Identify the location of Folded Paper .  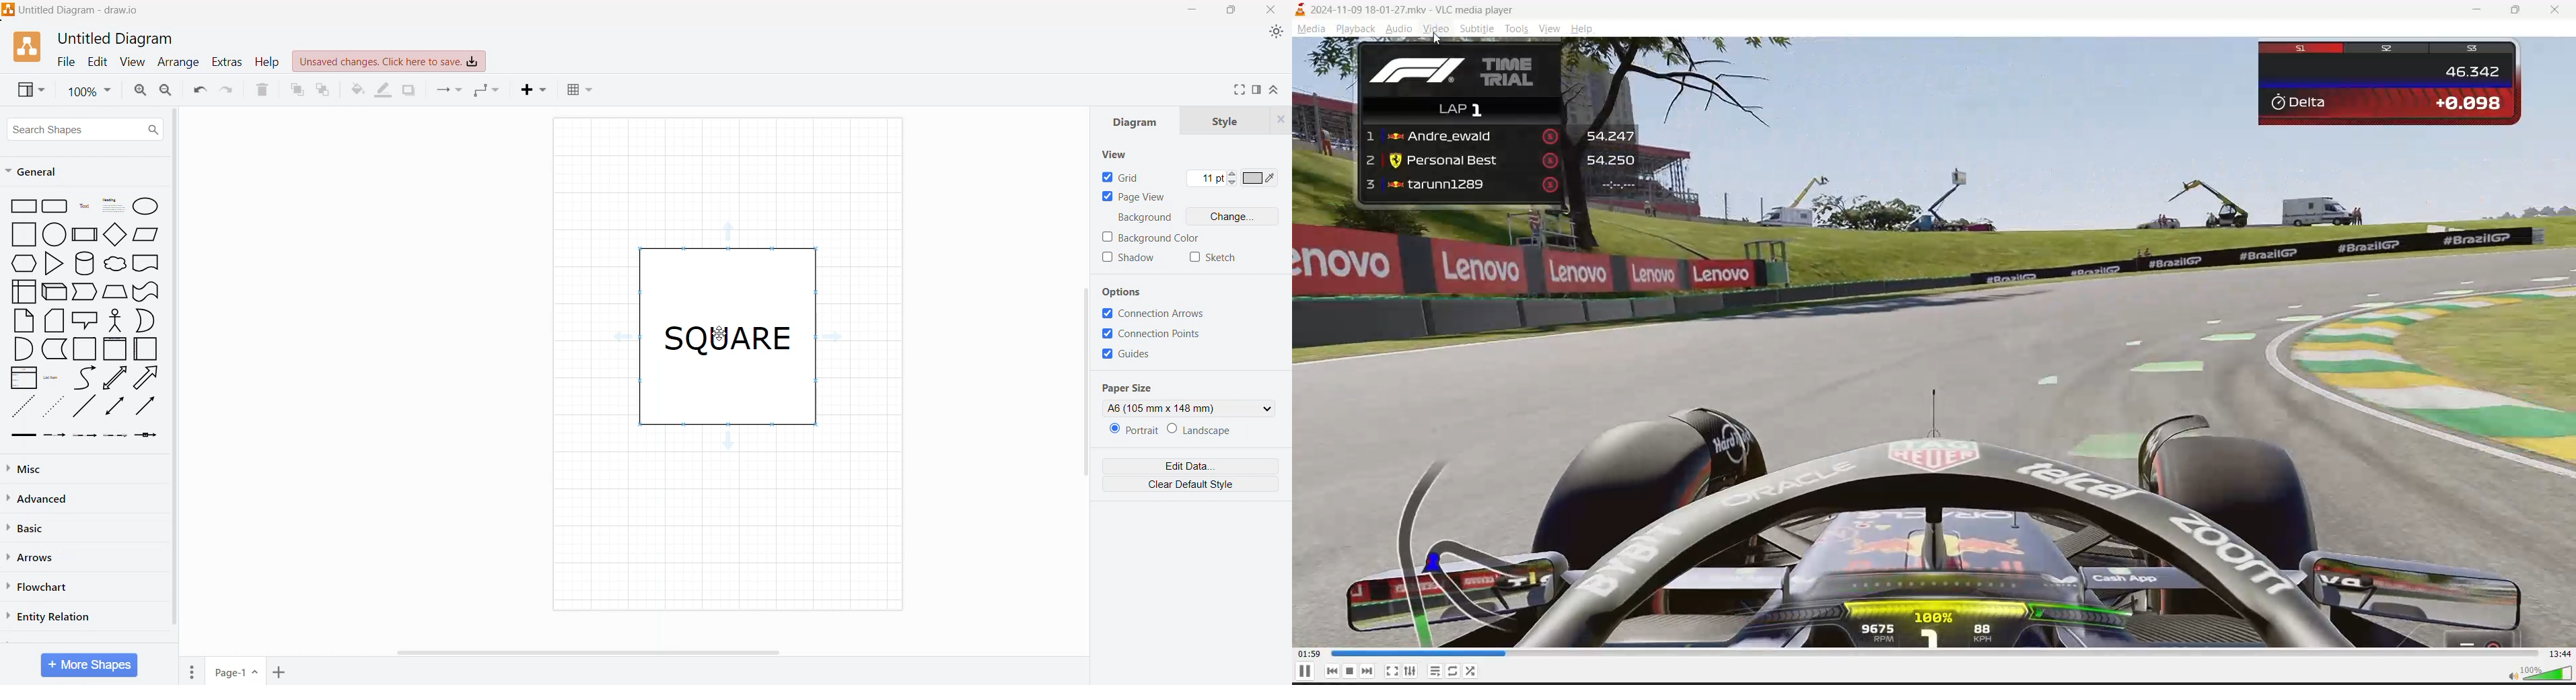
(147, 349).